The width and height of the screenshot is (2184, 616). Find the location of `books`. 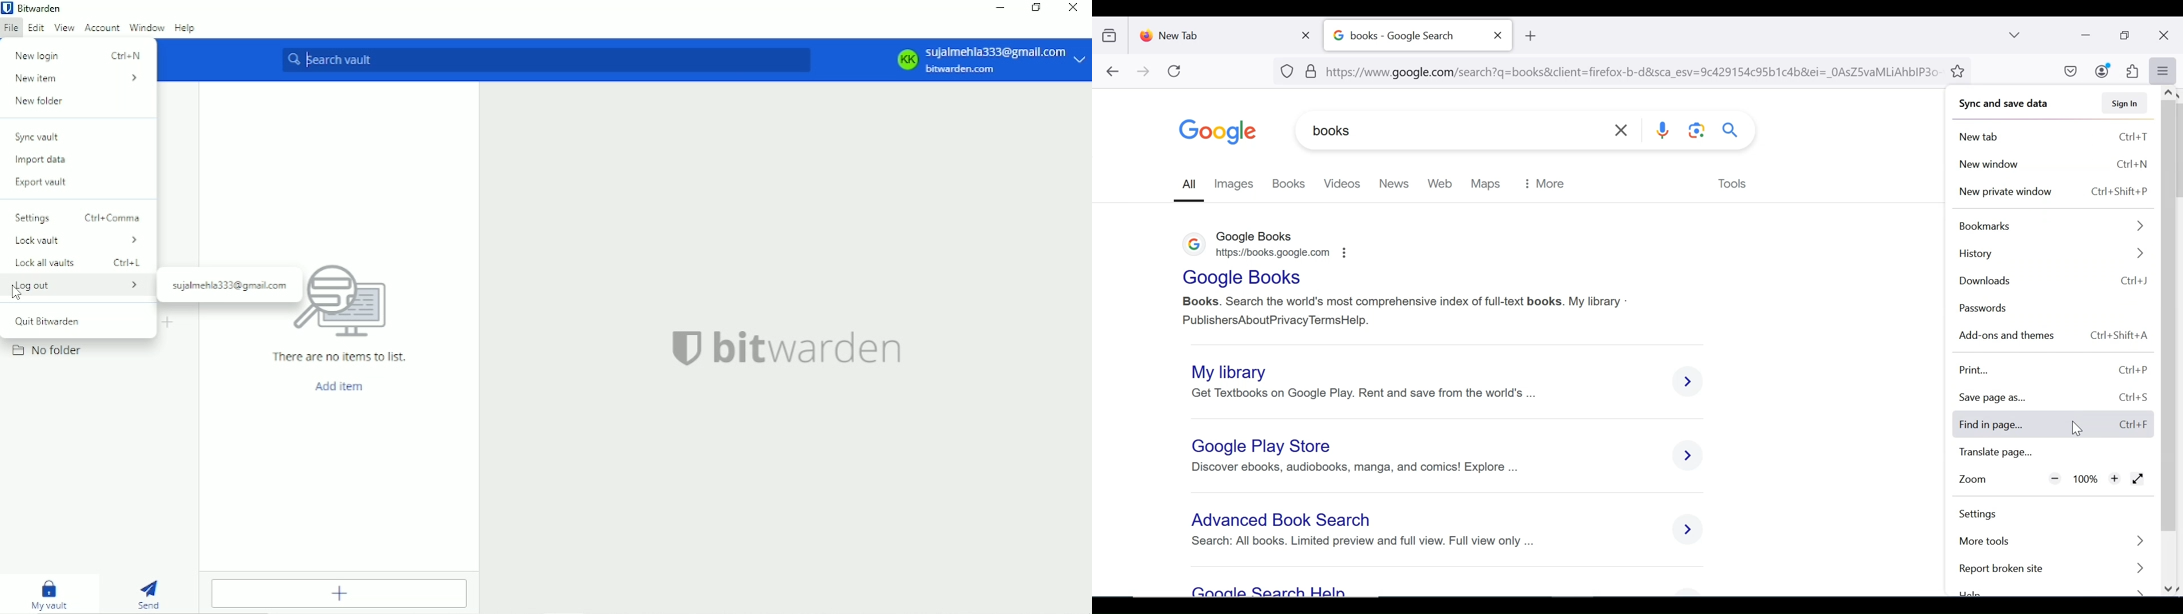

books is located at coordinates (1290, 183).